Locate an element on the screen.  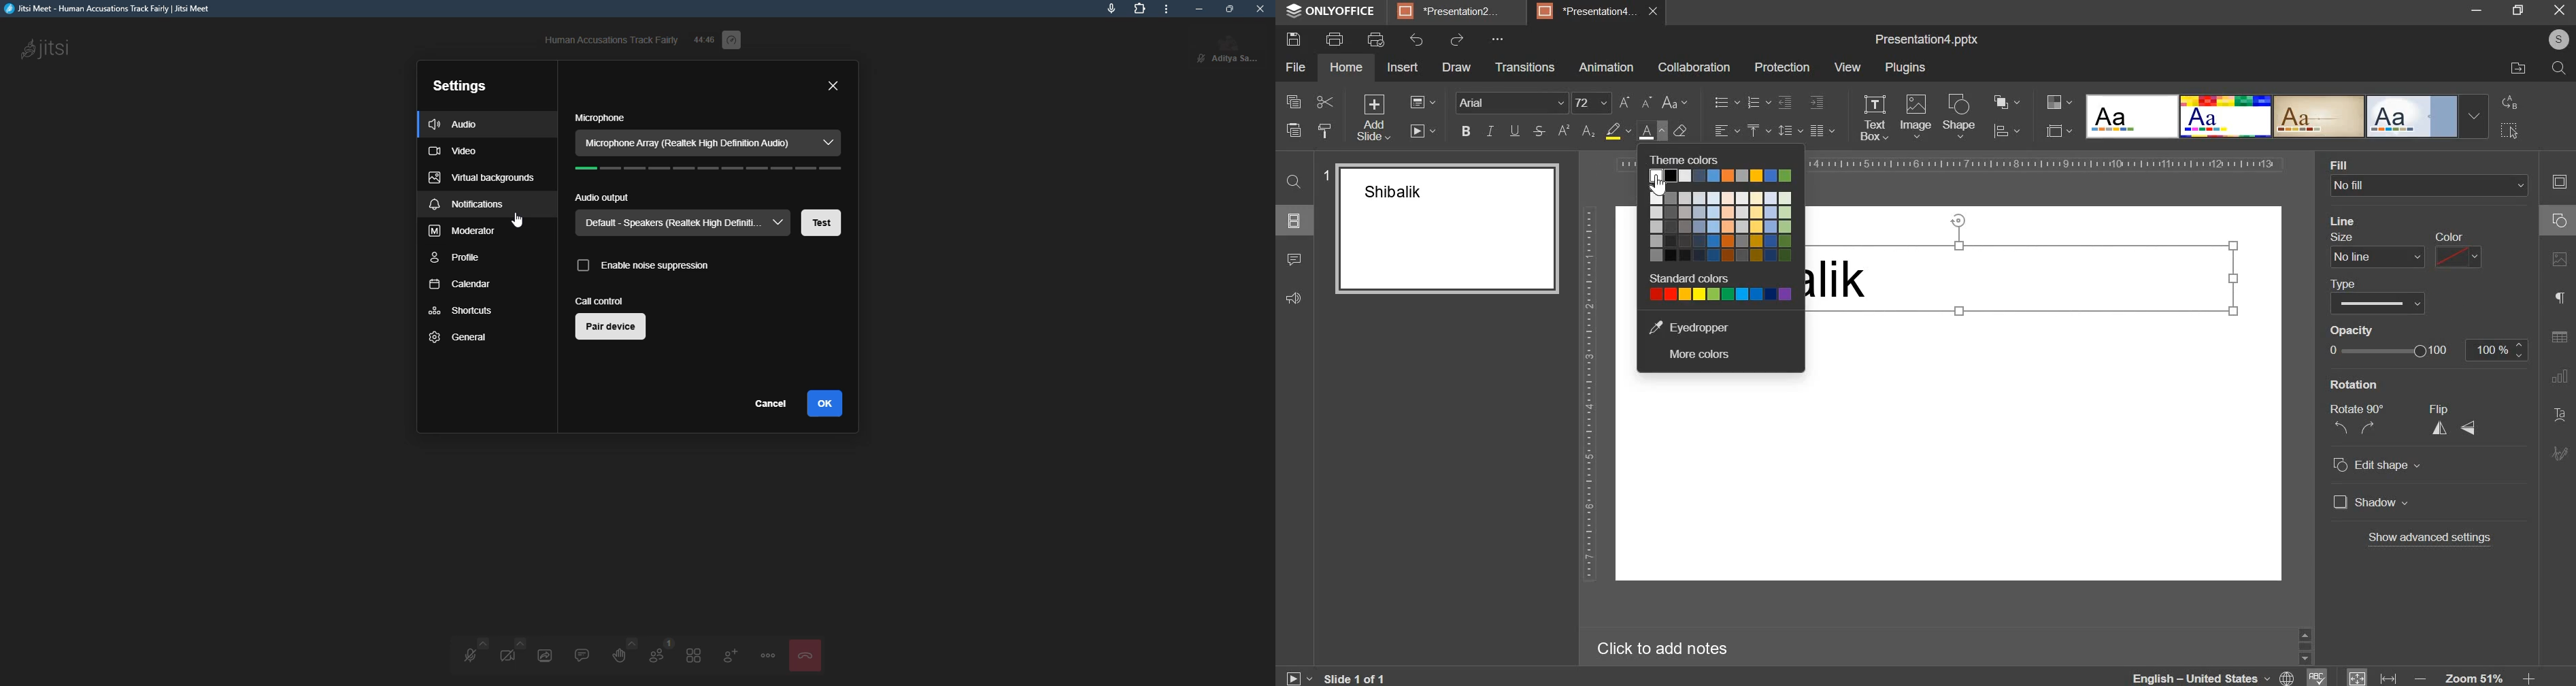
file is located at coordinates (1295, 67).